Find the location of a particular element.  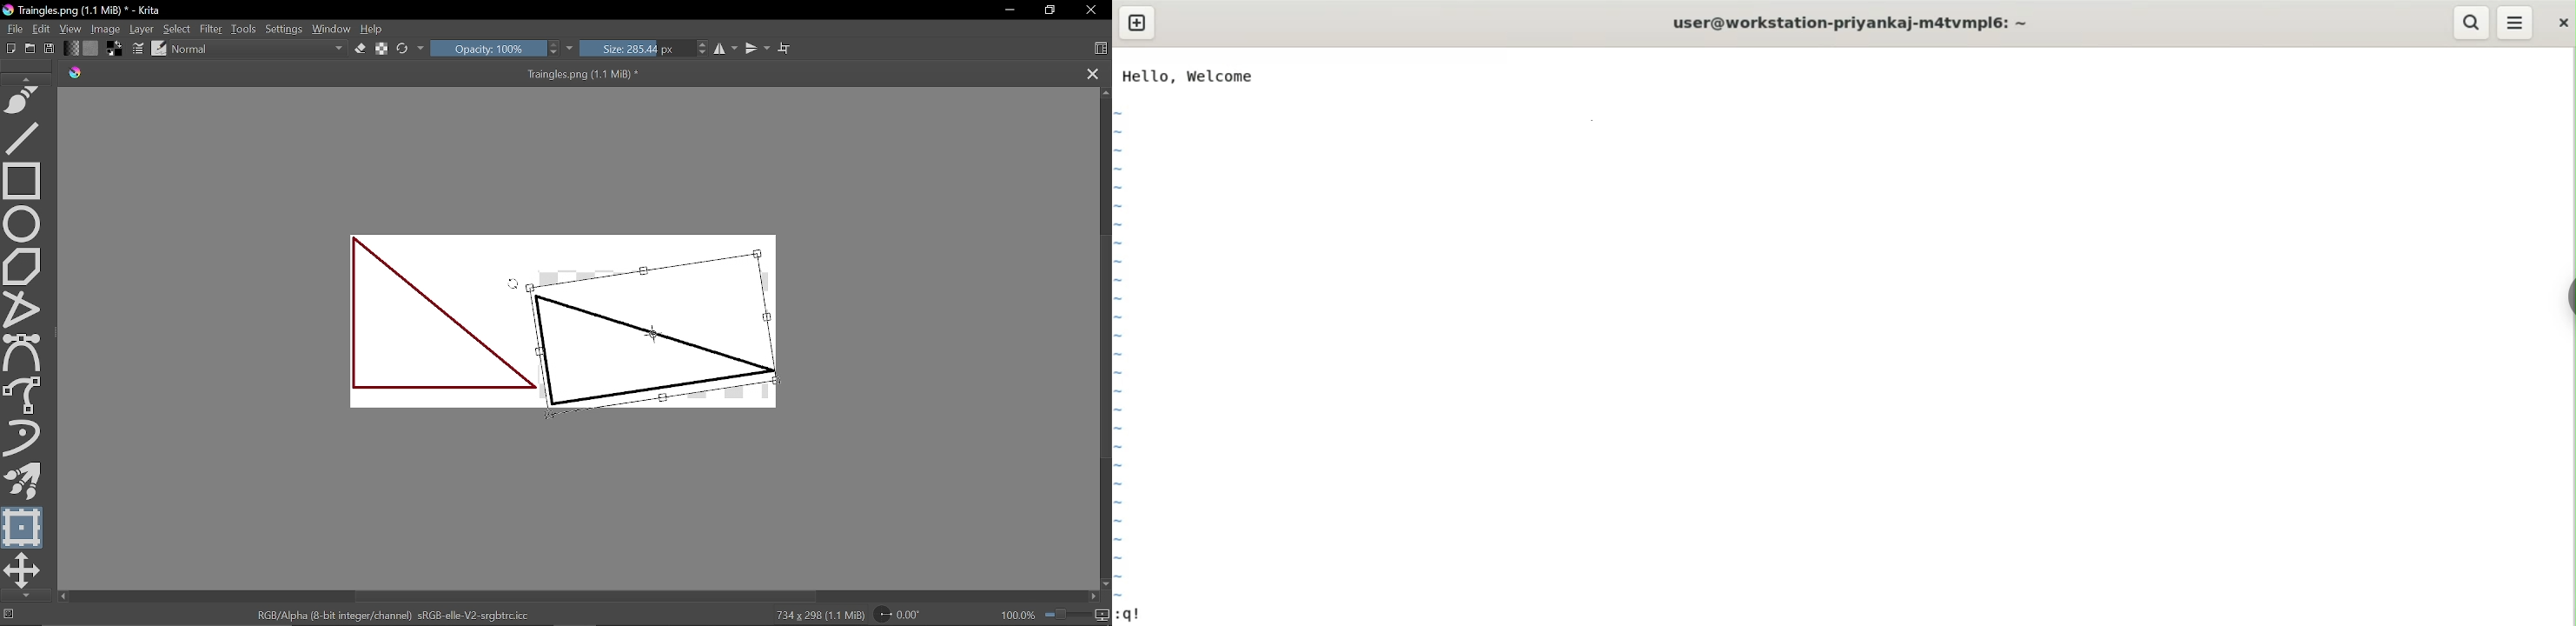

Move down is located at coordinates (1105, 584).